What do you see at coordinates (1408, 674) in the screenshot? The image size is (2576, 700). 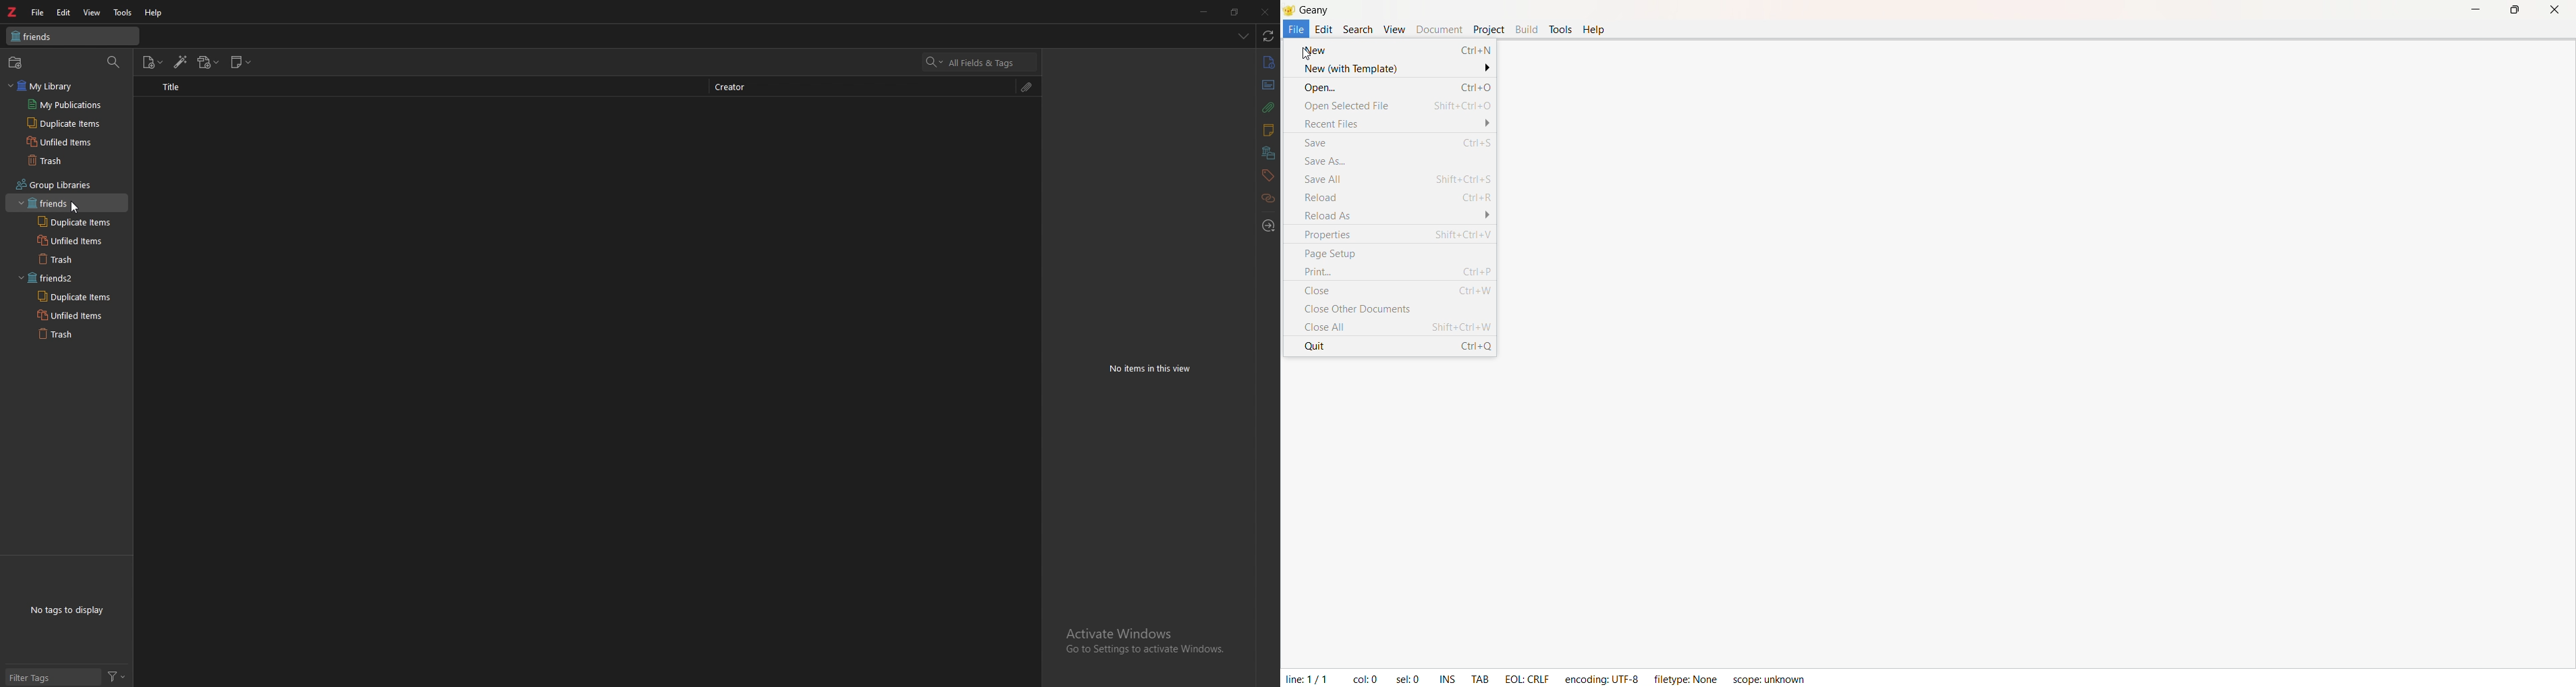 I see `sel: 0` at bounding box center [1408, 674].